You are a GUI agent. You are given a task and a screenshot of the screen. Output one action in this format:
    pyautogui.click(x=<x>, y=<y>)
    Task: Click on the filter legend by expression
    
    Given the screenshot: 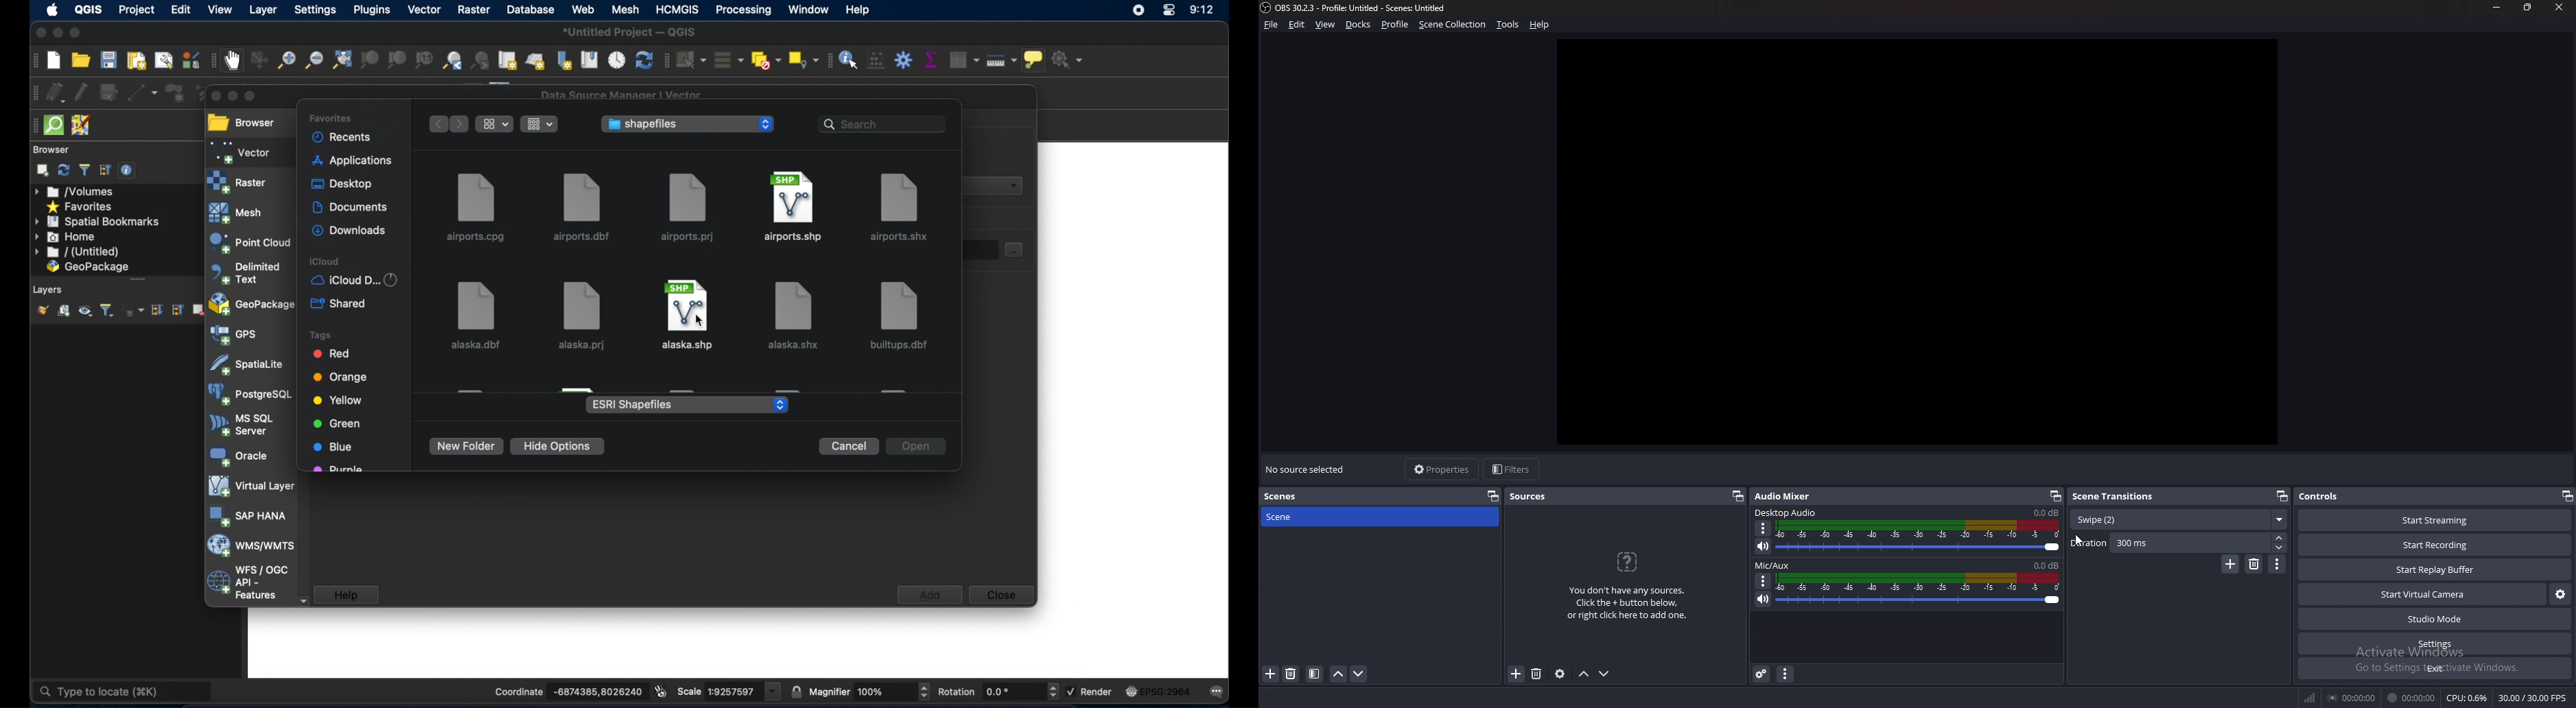 What is the action you would take?
    pyautogui.click(x=136, y=312)
    